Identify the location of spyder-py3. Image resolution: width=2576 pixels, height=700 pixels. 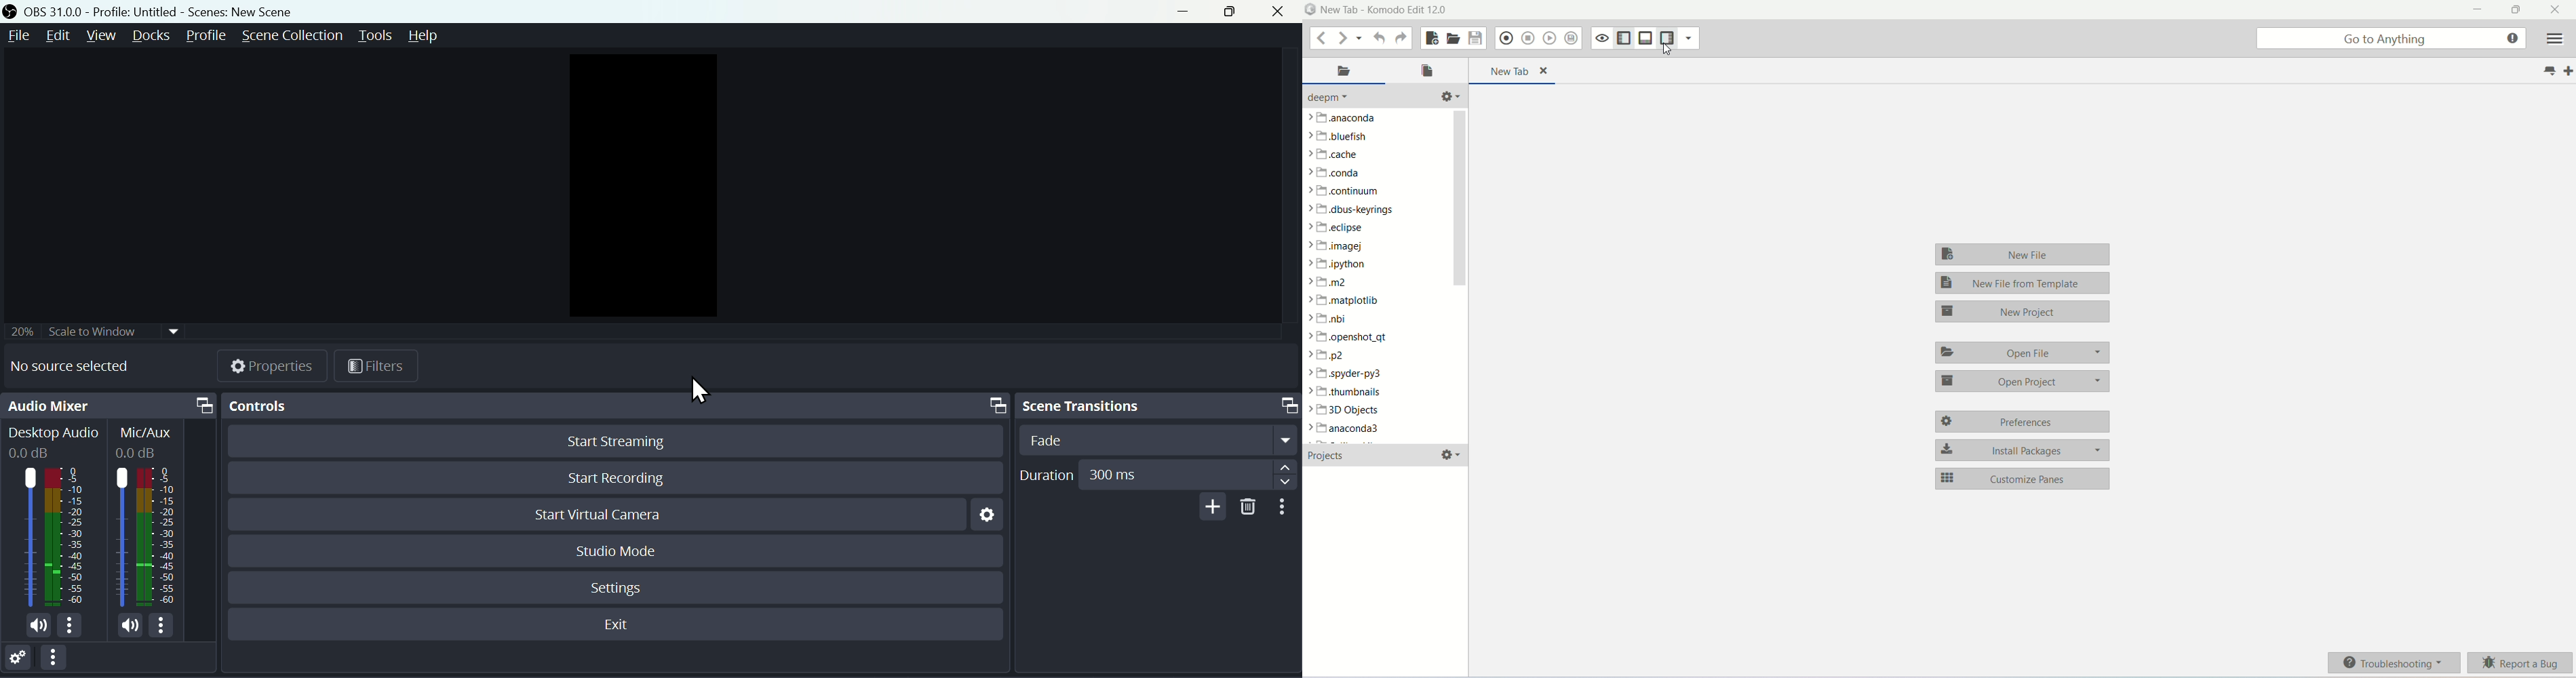
(1348, 374).